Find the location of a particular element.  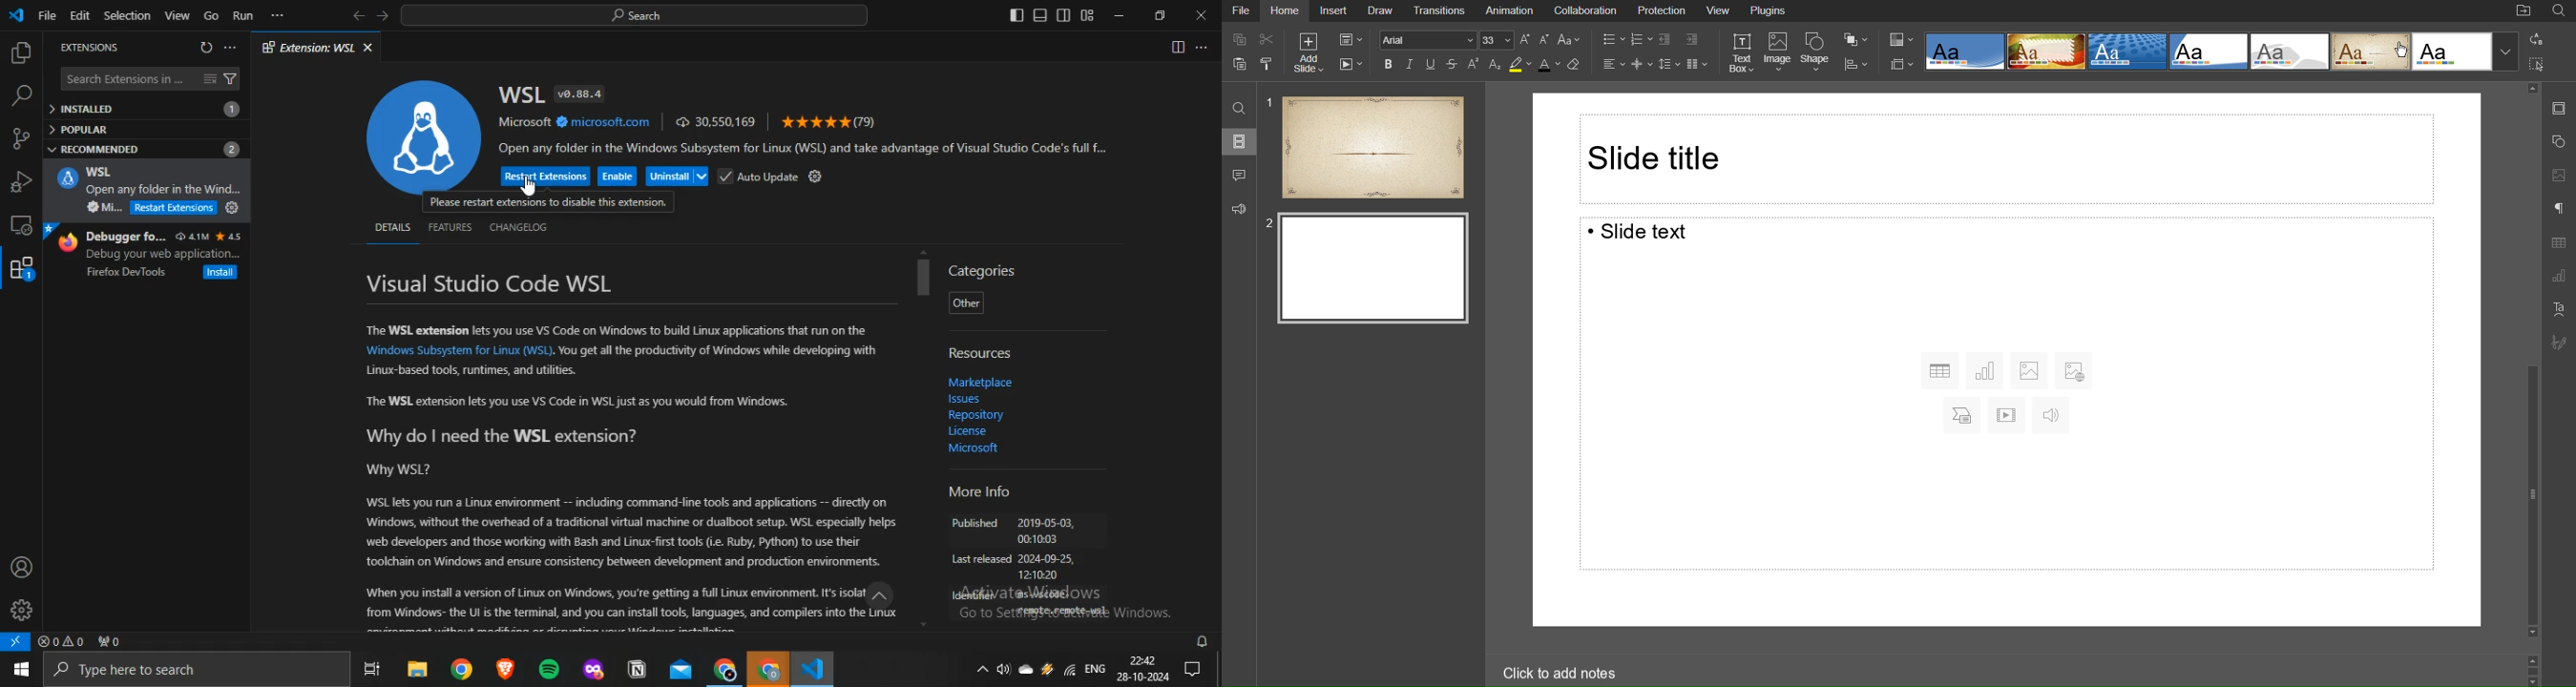

spotify is located at coordinates (550, 669).